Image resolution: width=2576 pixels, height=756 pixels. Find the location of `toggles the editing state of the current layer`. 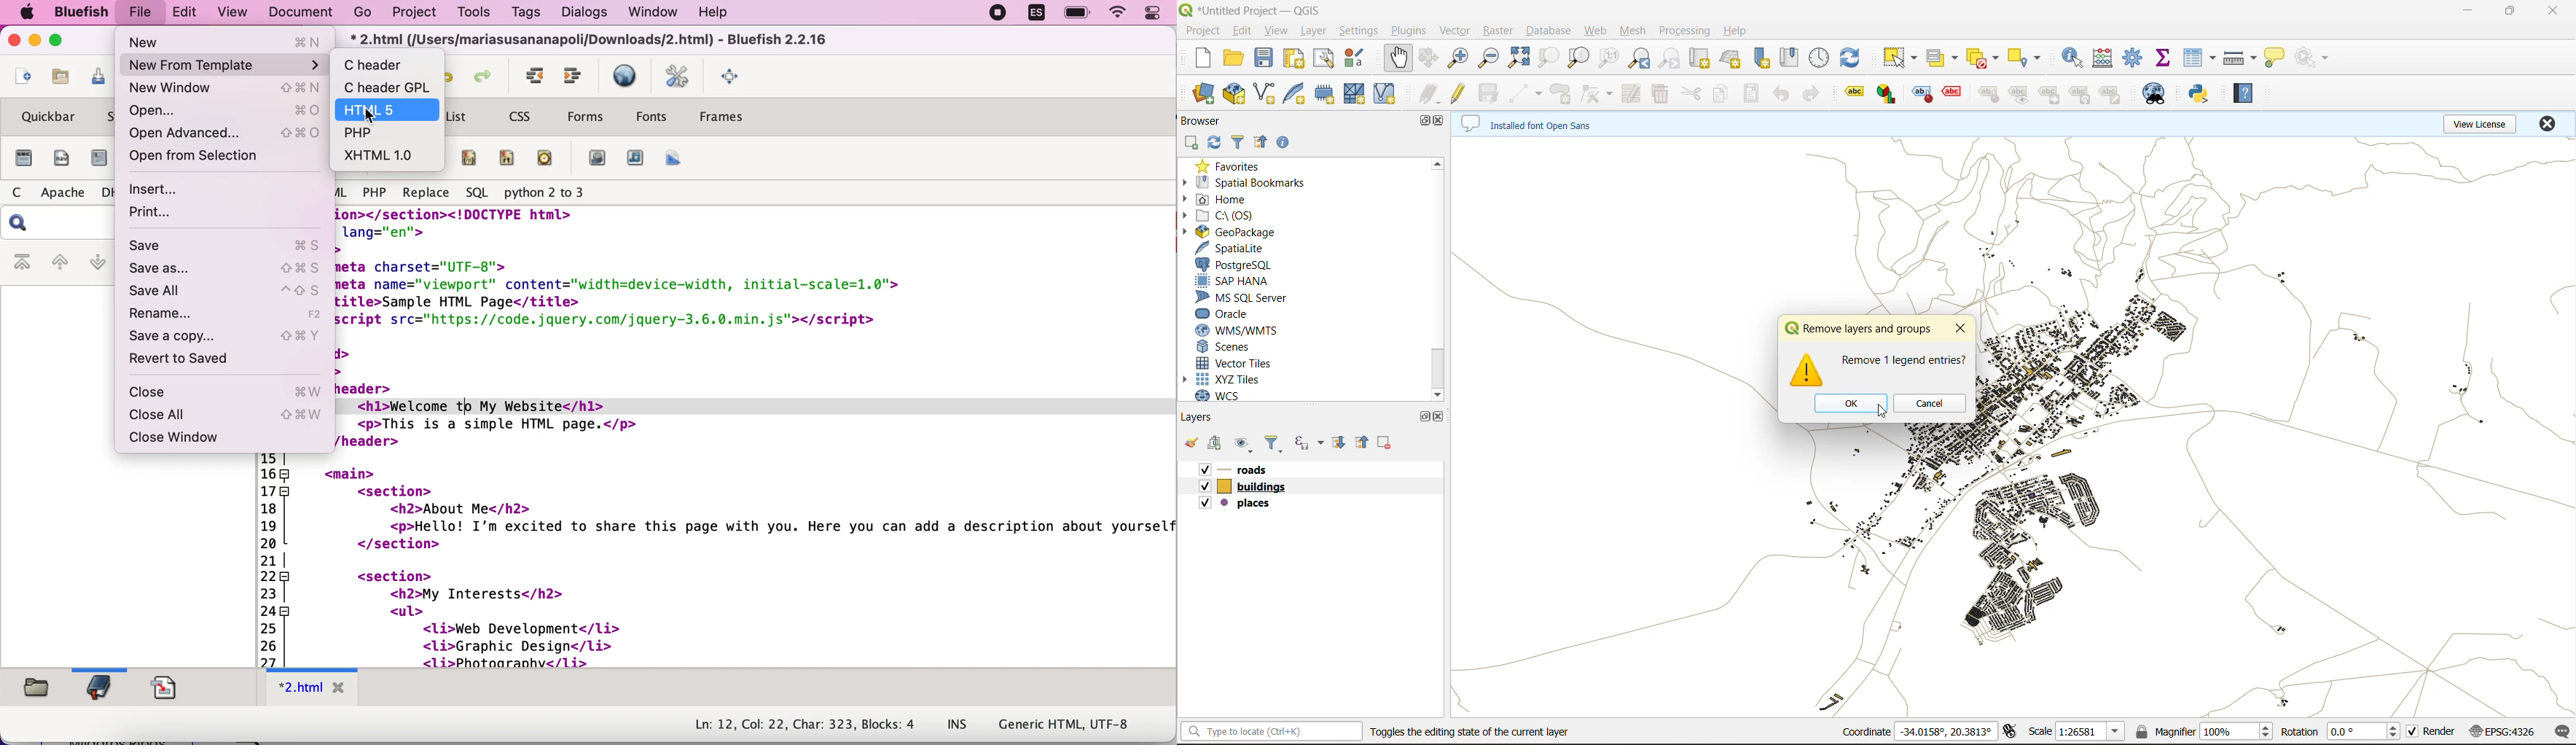

toggles the editing state of the current layer is located at coordinates (1475, 731).